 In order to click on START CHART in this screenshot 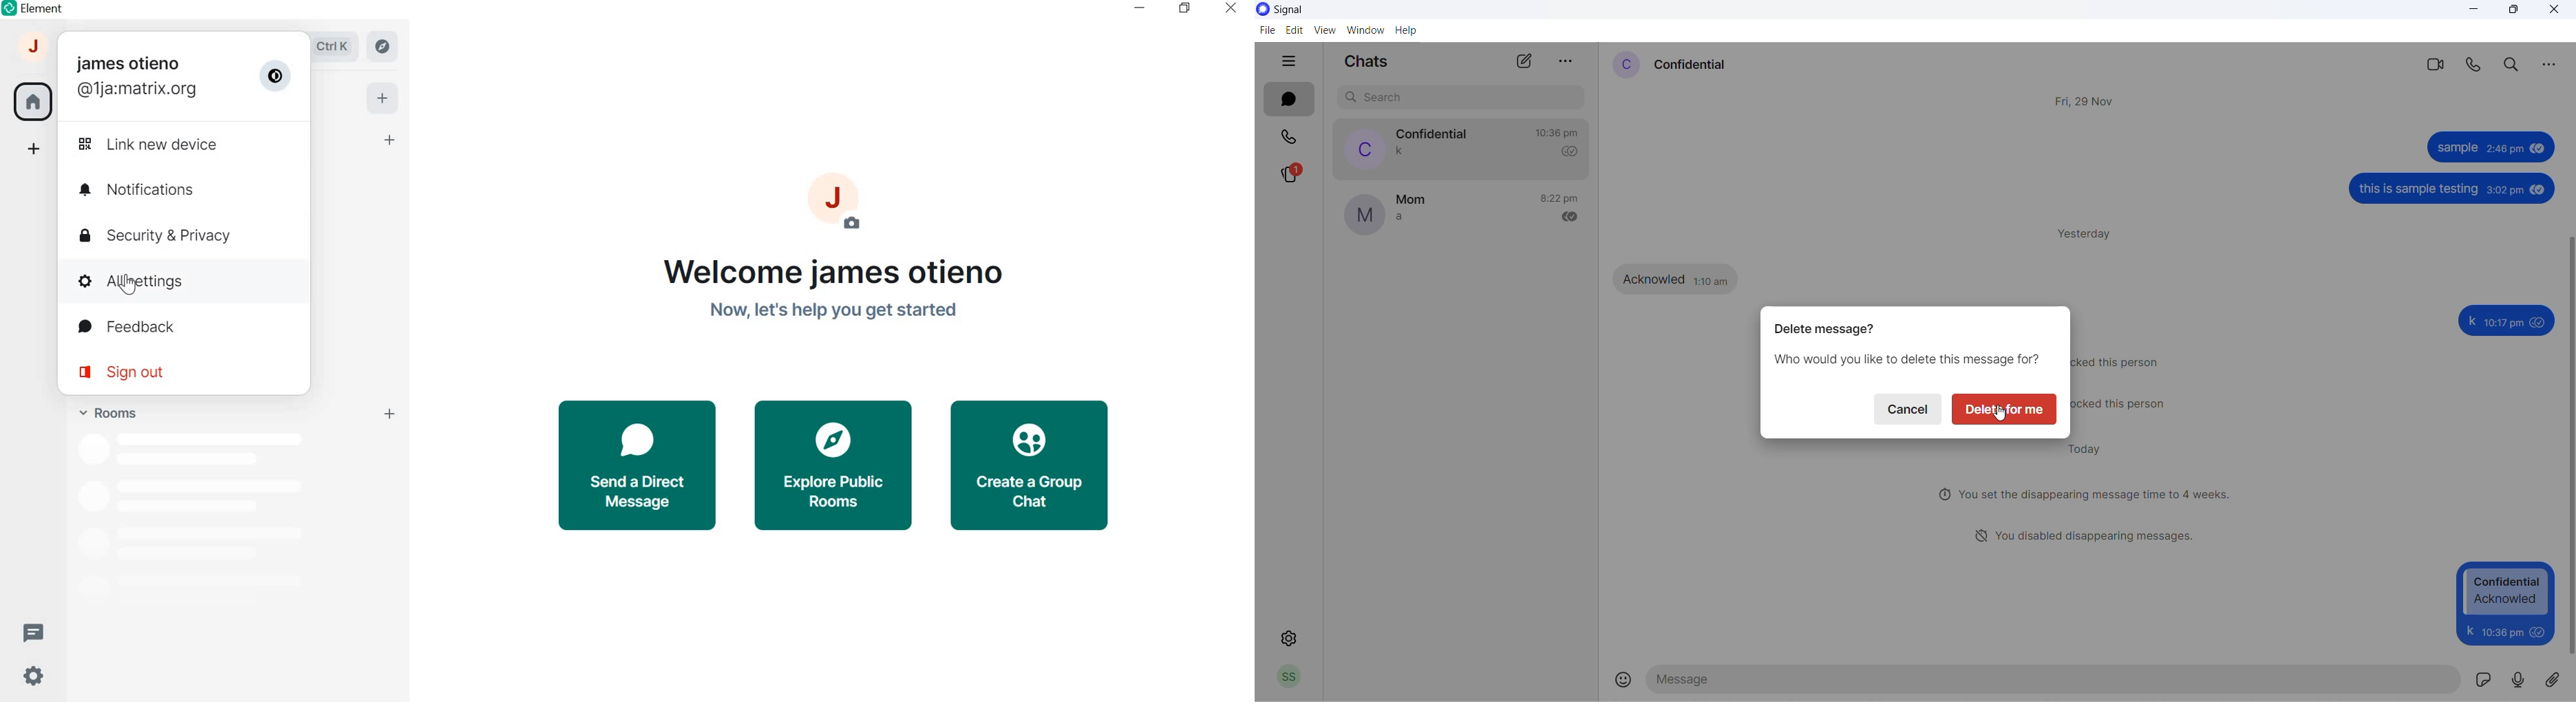, I will do `click(391, 141)`.